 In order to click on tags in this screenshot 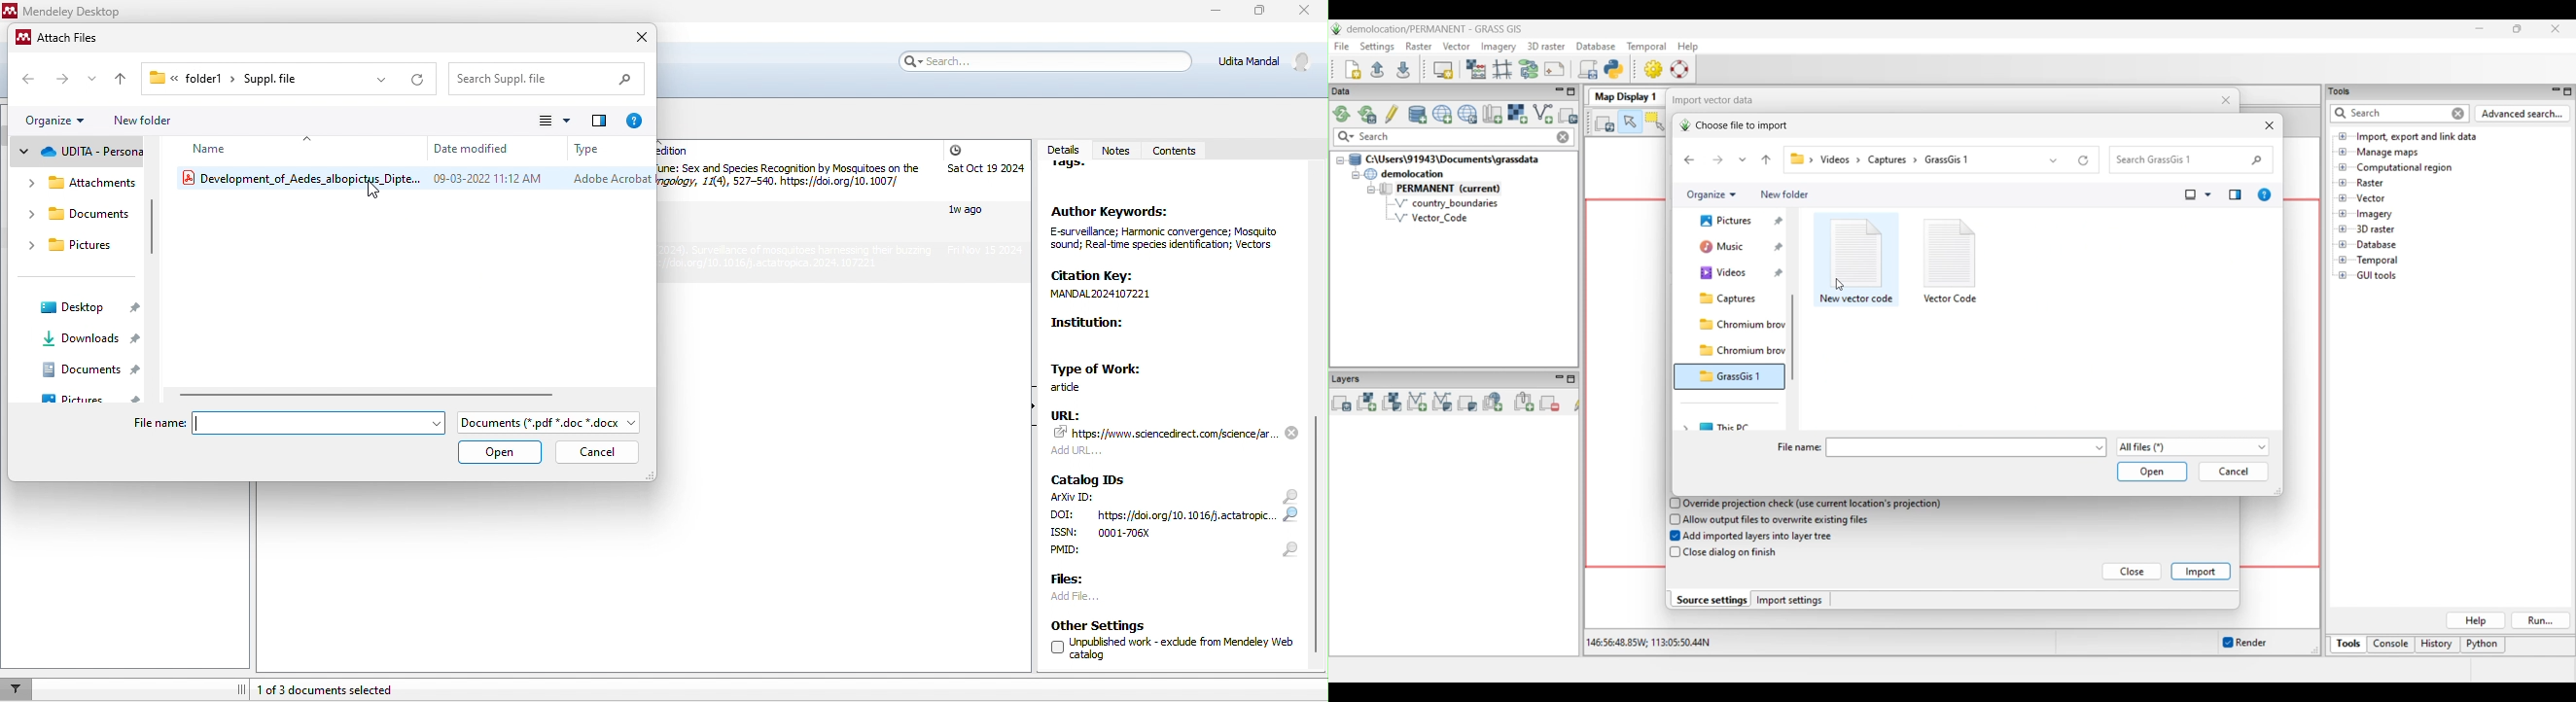, I will do `click(1076, 171)`.